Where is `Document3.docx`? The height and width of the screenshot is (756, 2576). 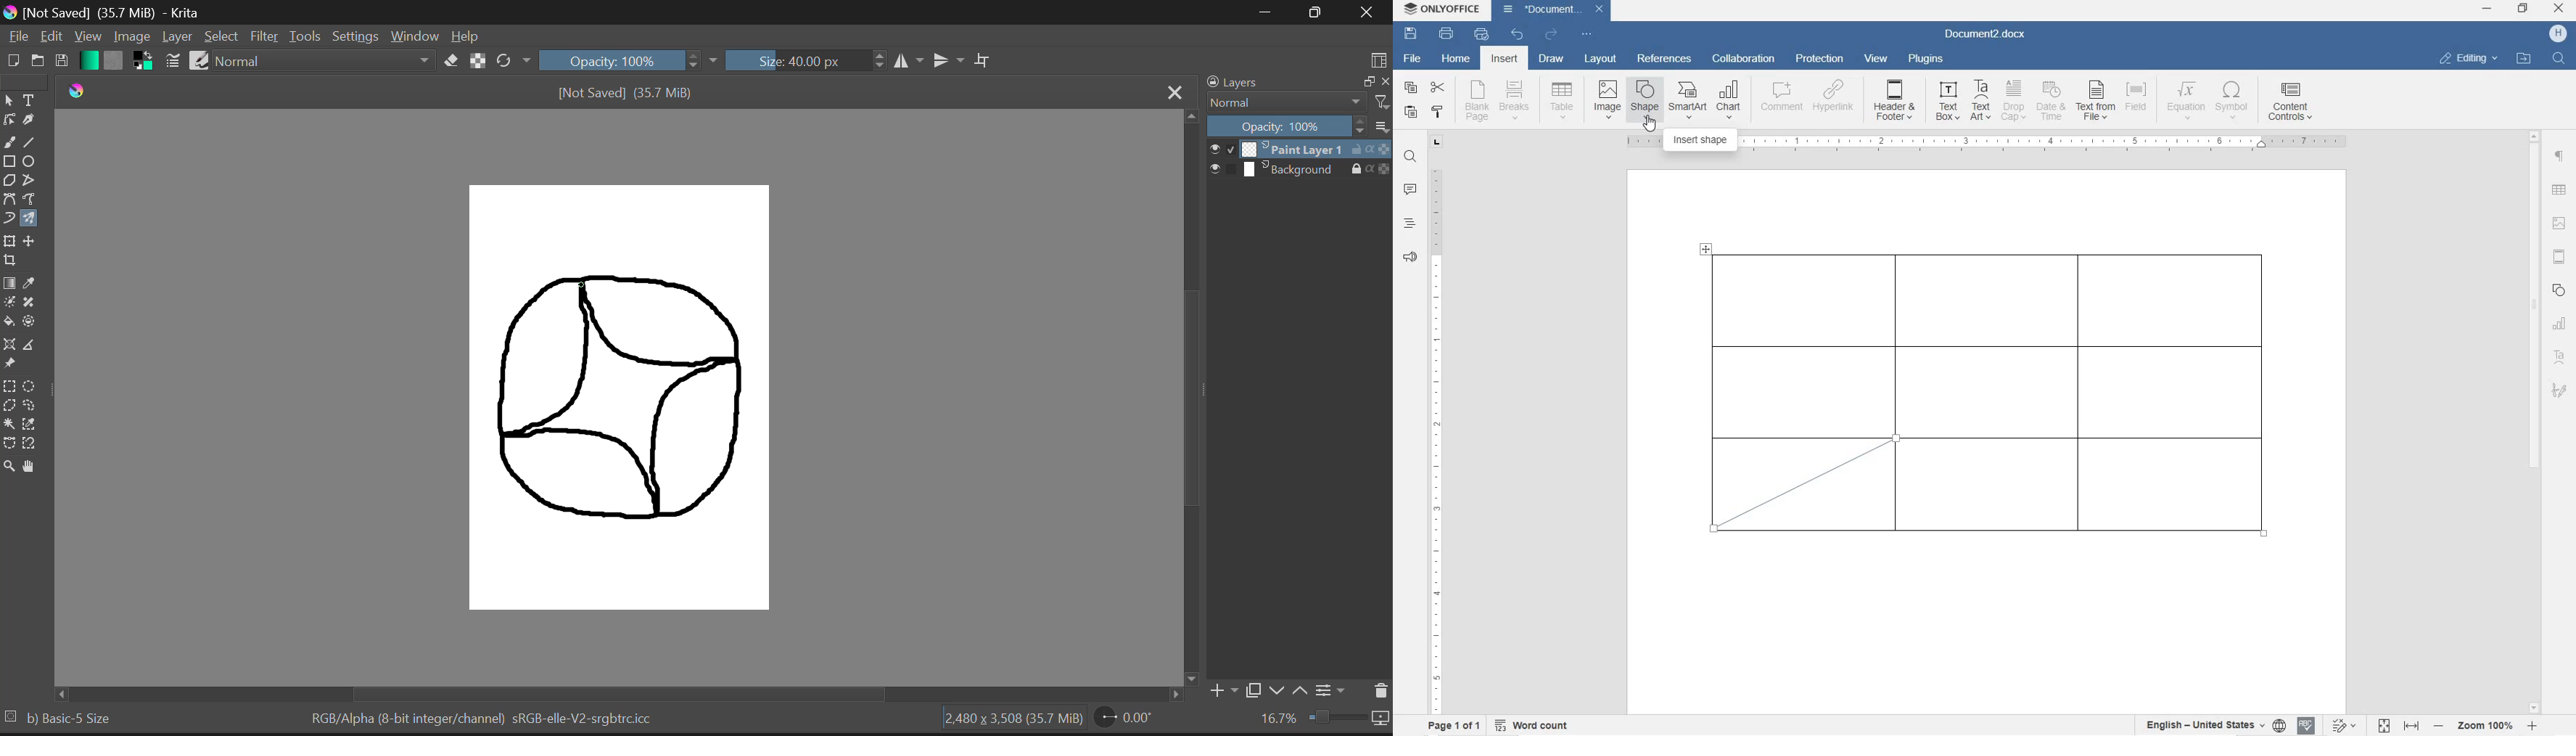 Document3.docx is located at coordinates (1553, 11).